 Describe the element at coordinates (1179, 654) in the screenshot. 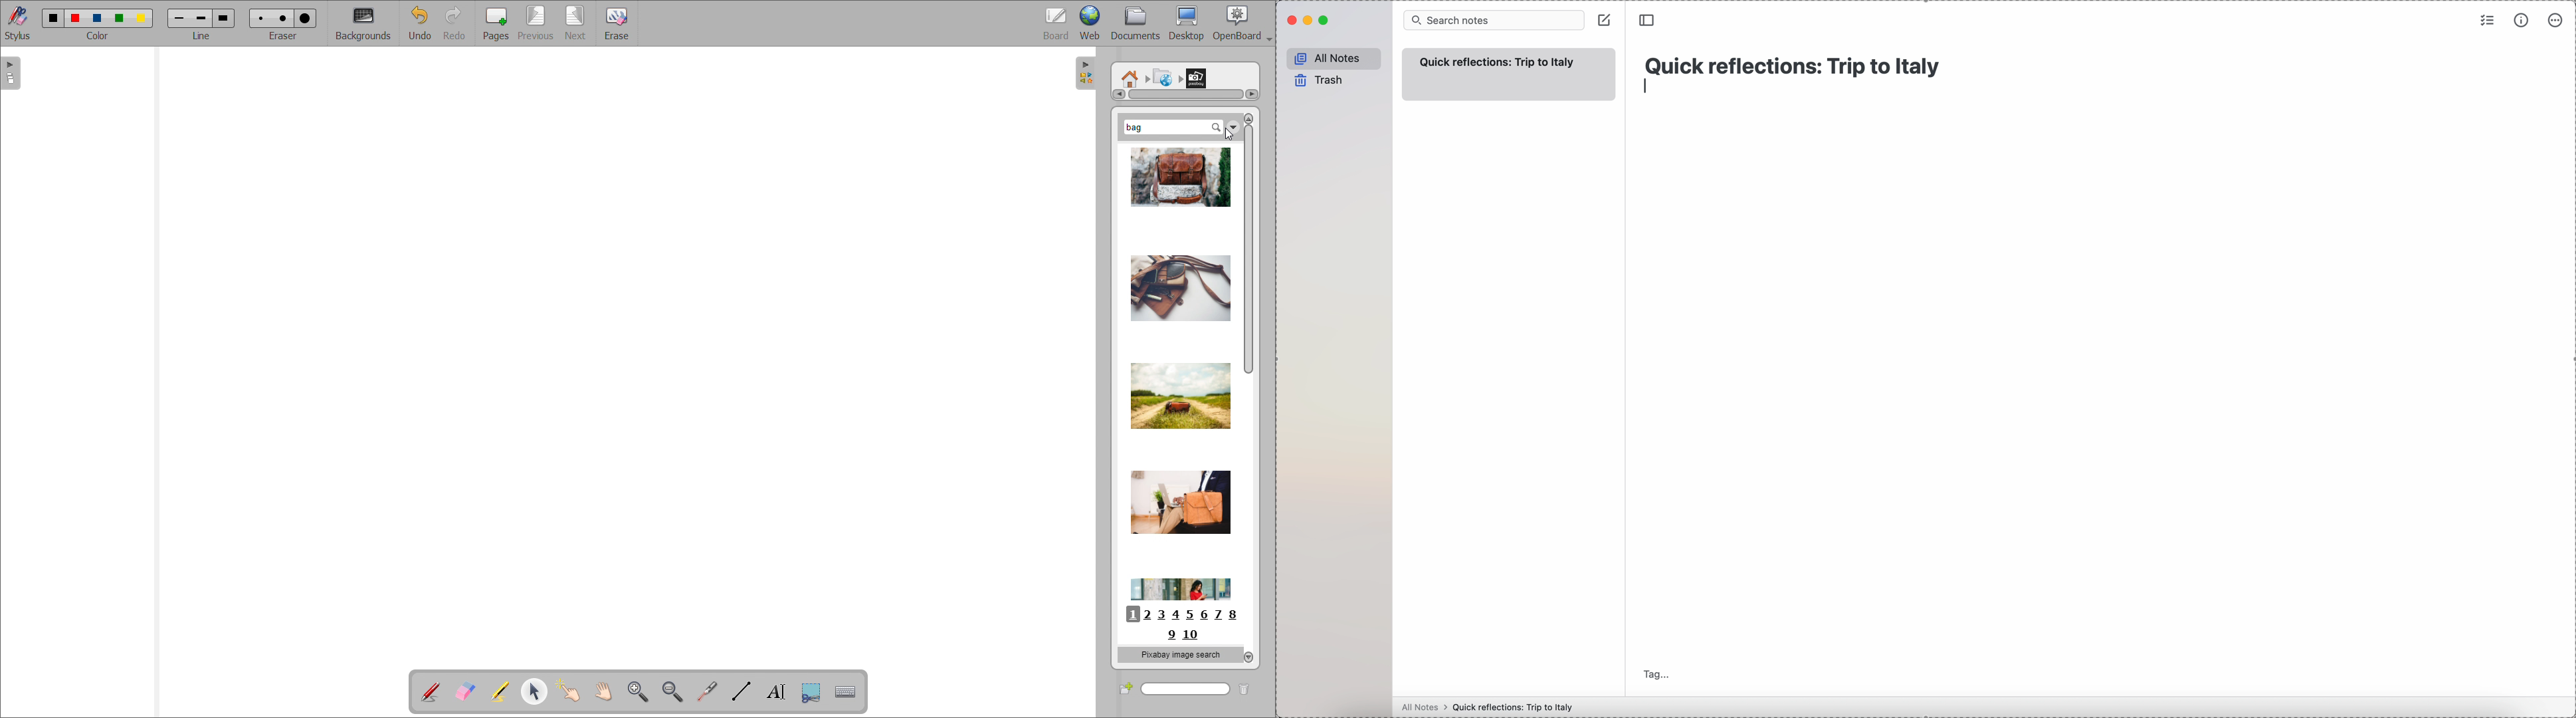

I see `pixabay image search` at that location.